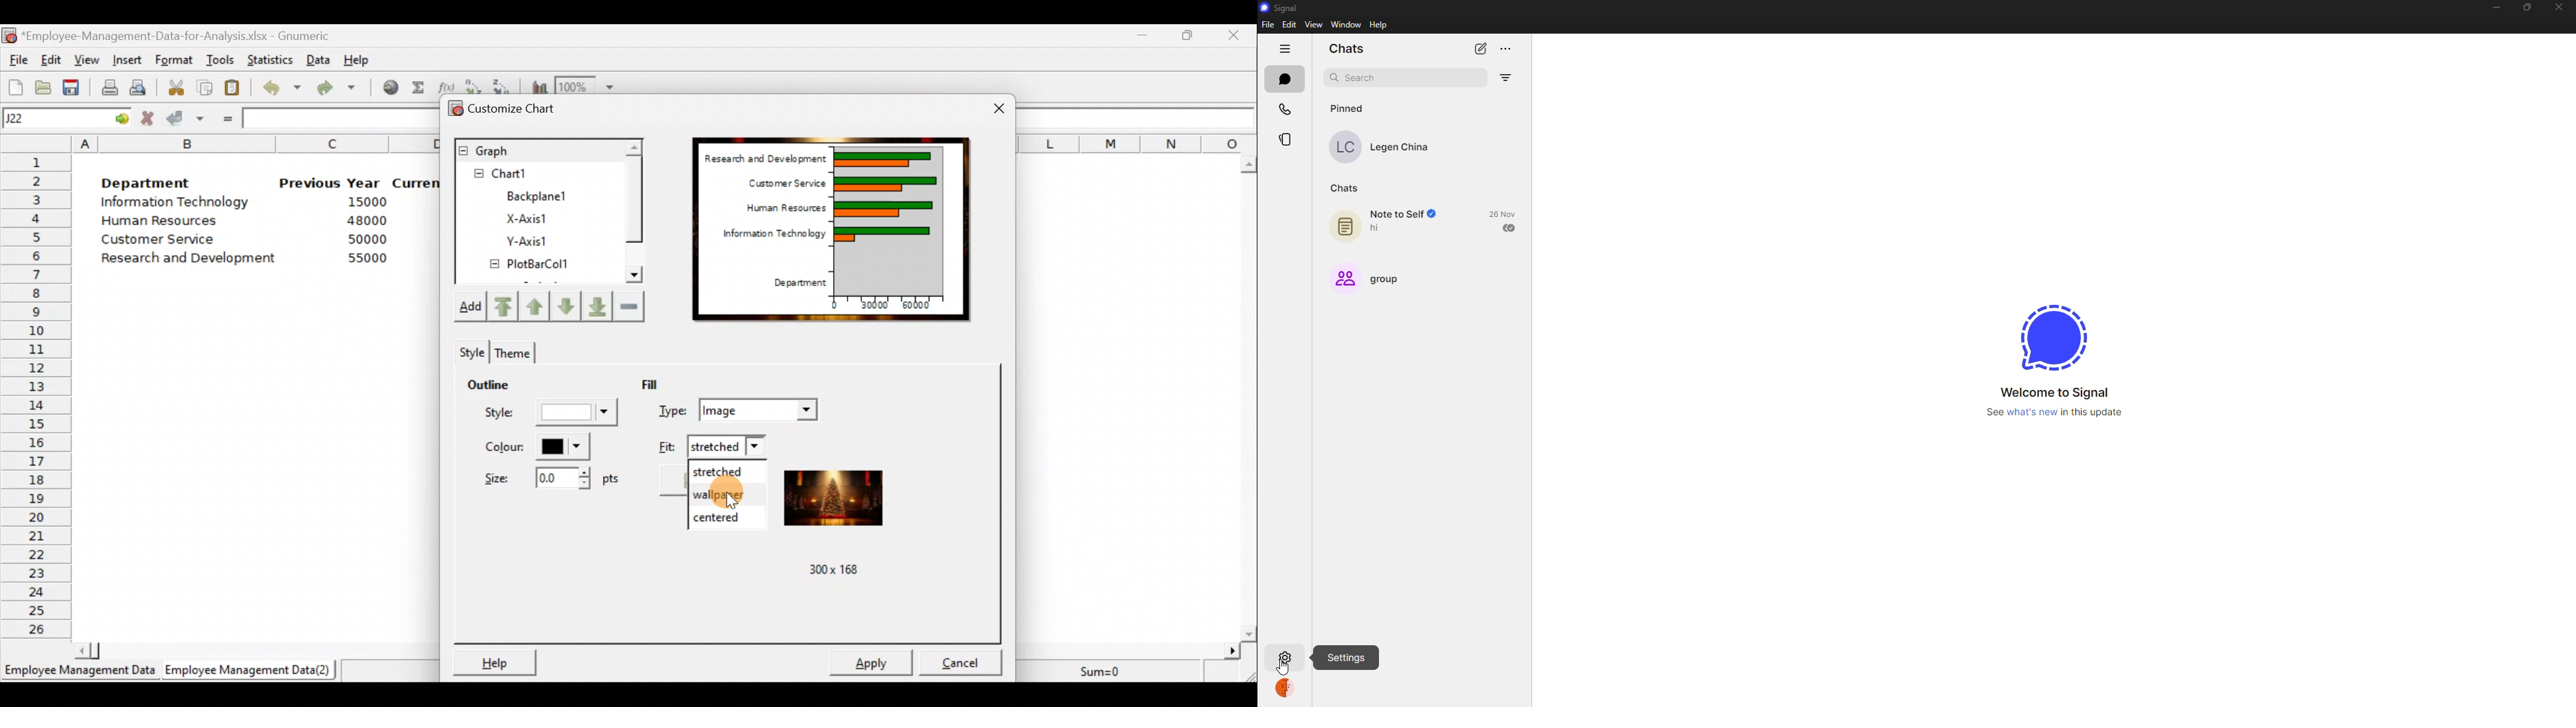 This screenshot has height=728, width=2576. I want to click on Research and development, so click(189, 257).